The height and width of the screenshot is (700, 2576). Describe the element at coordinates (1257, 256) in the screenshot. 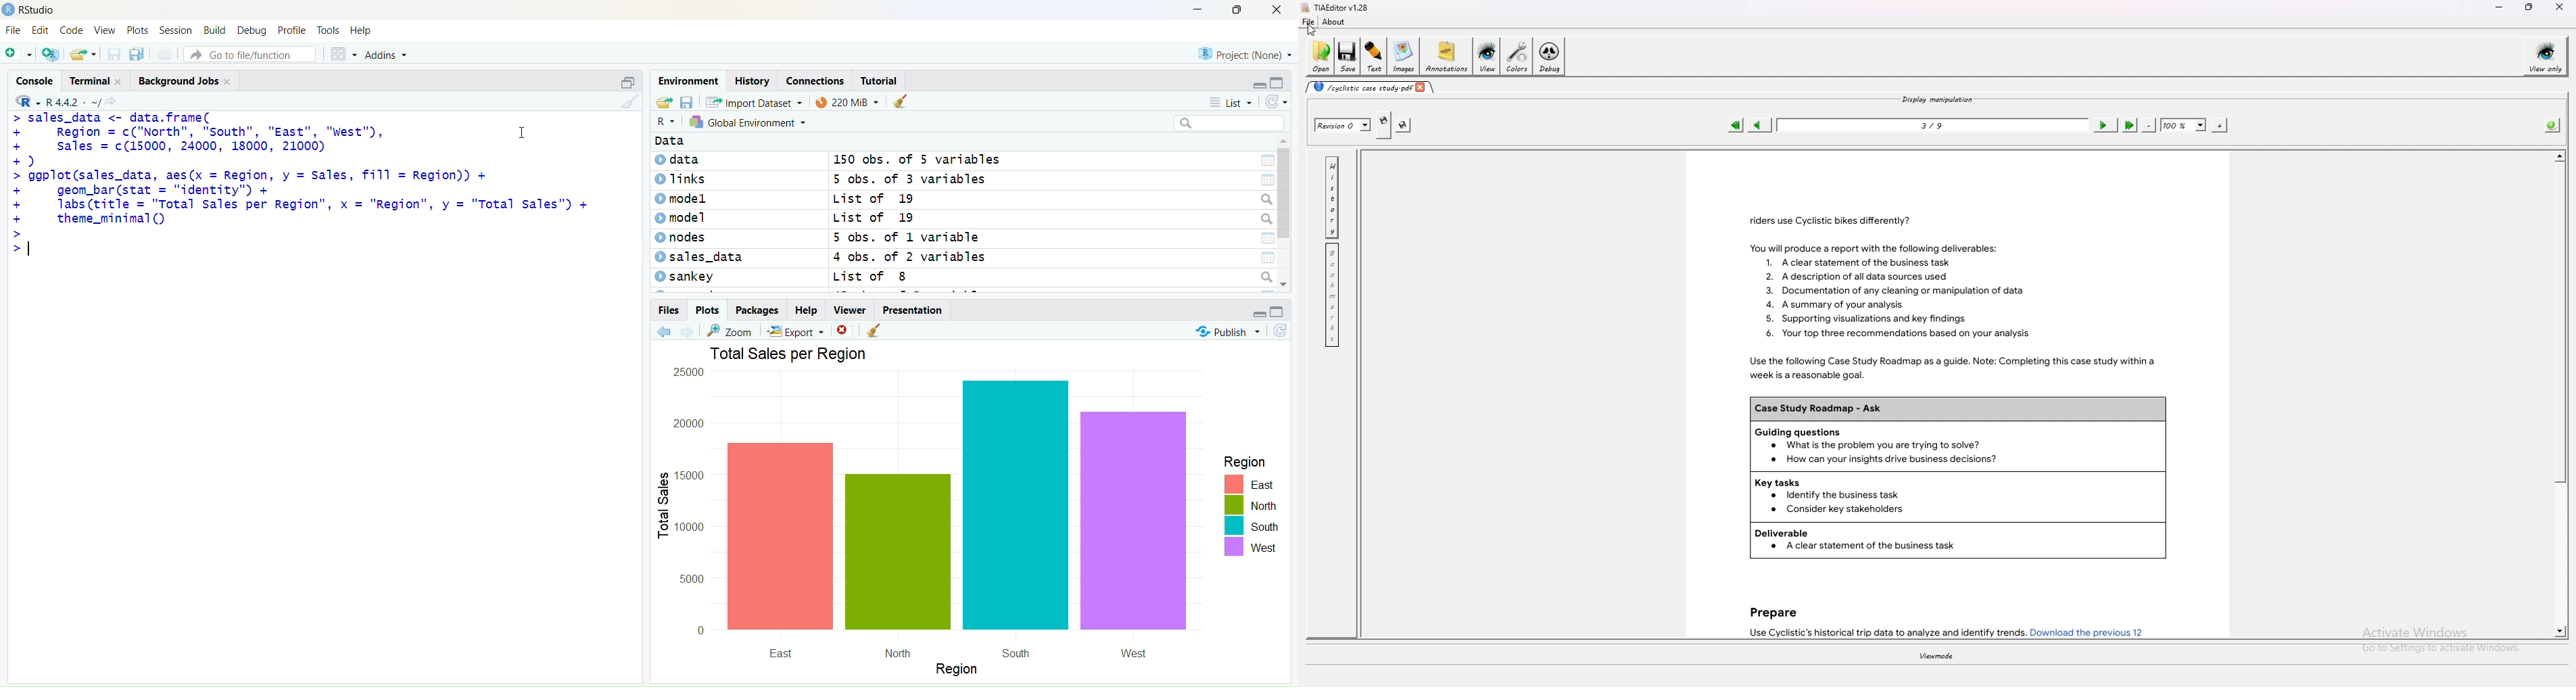

I see `table` at that location.